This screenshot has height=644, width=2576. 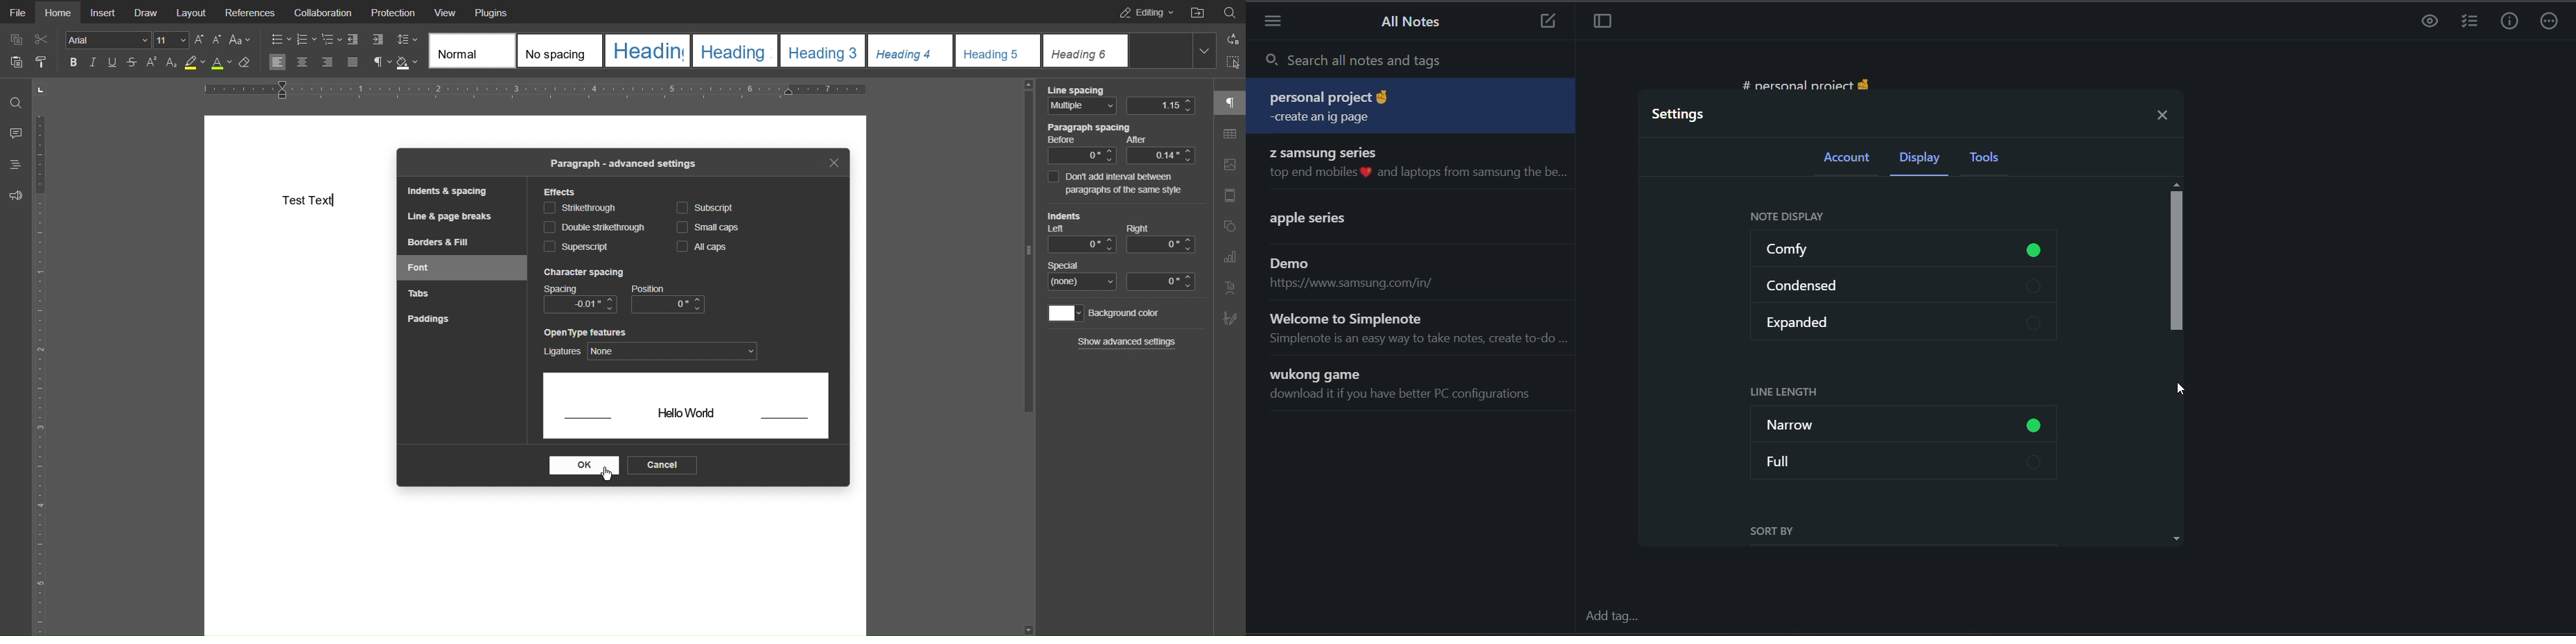 What do you see at coordinates (1614, 619) in the screenshot?
I see `add tag` at bounding box center [1614, 619].